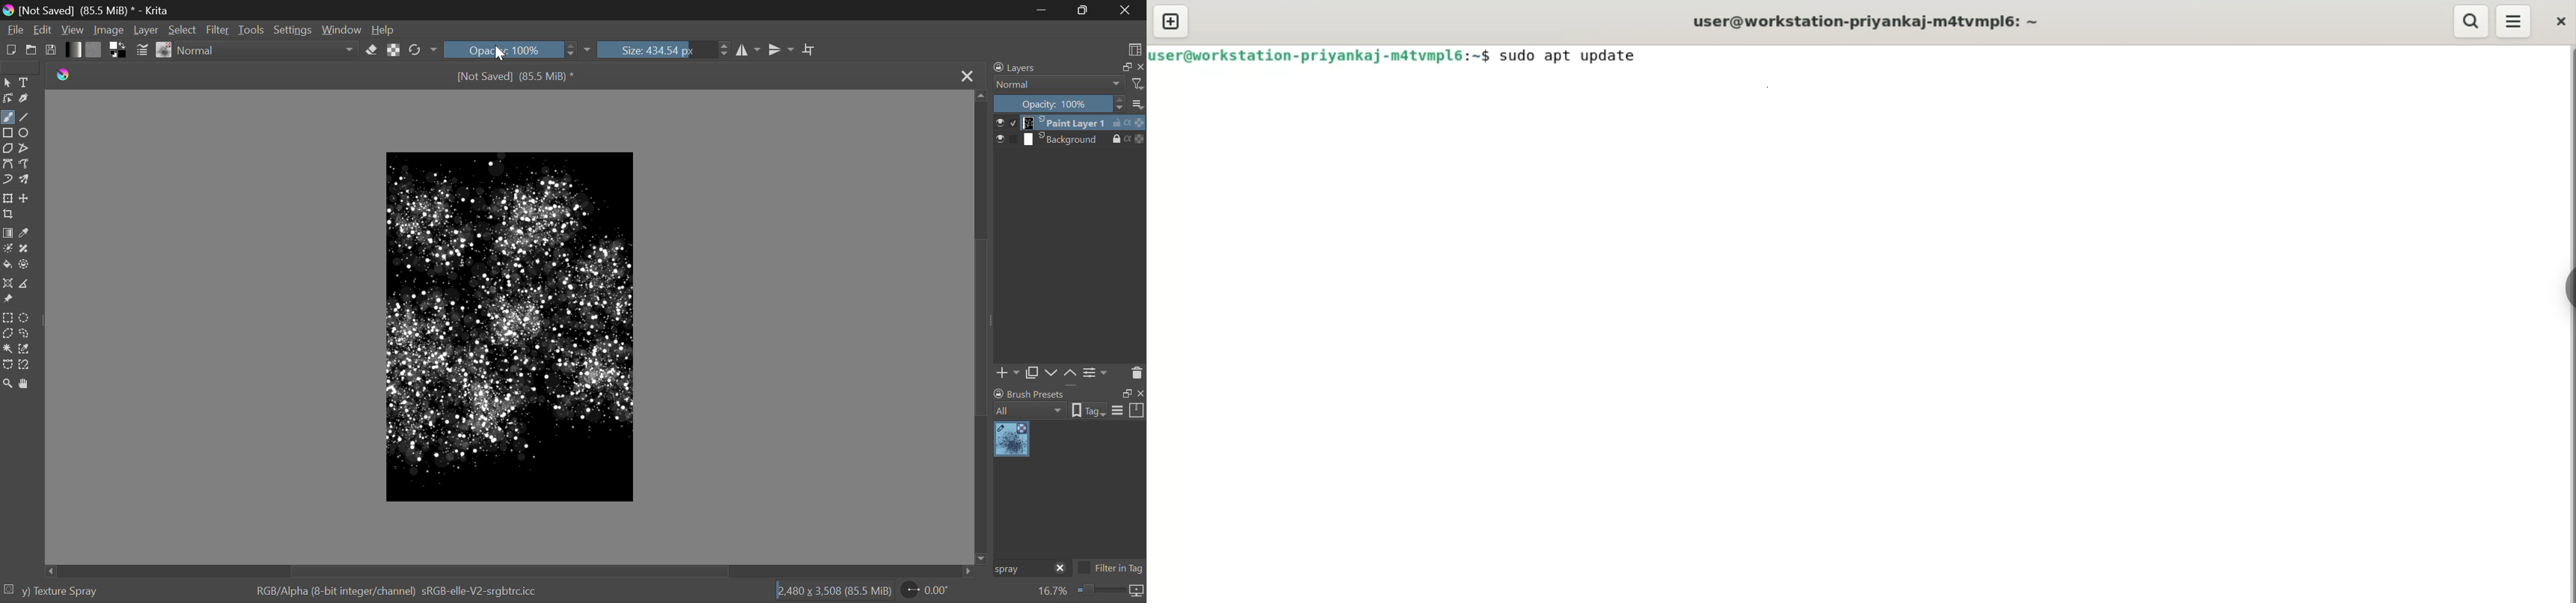 This screenshot has width=2576, height=616. I want to click on Rectanle, so click(8, 134).